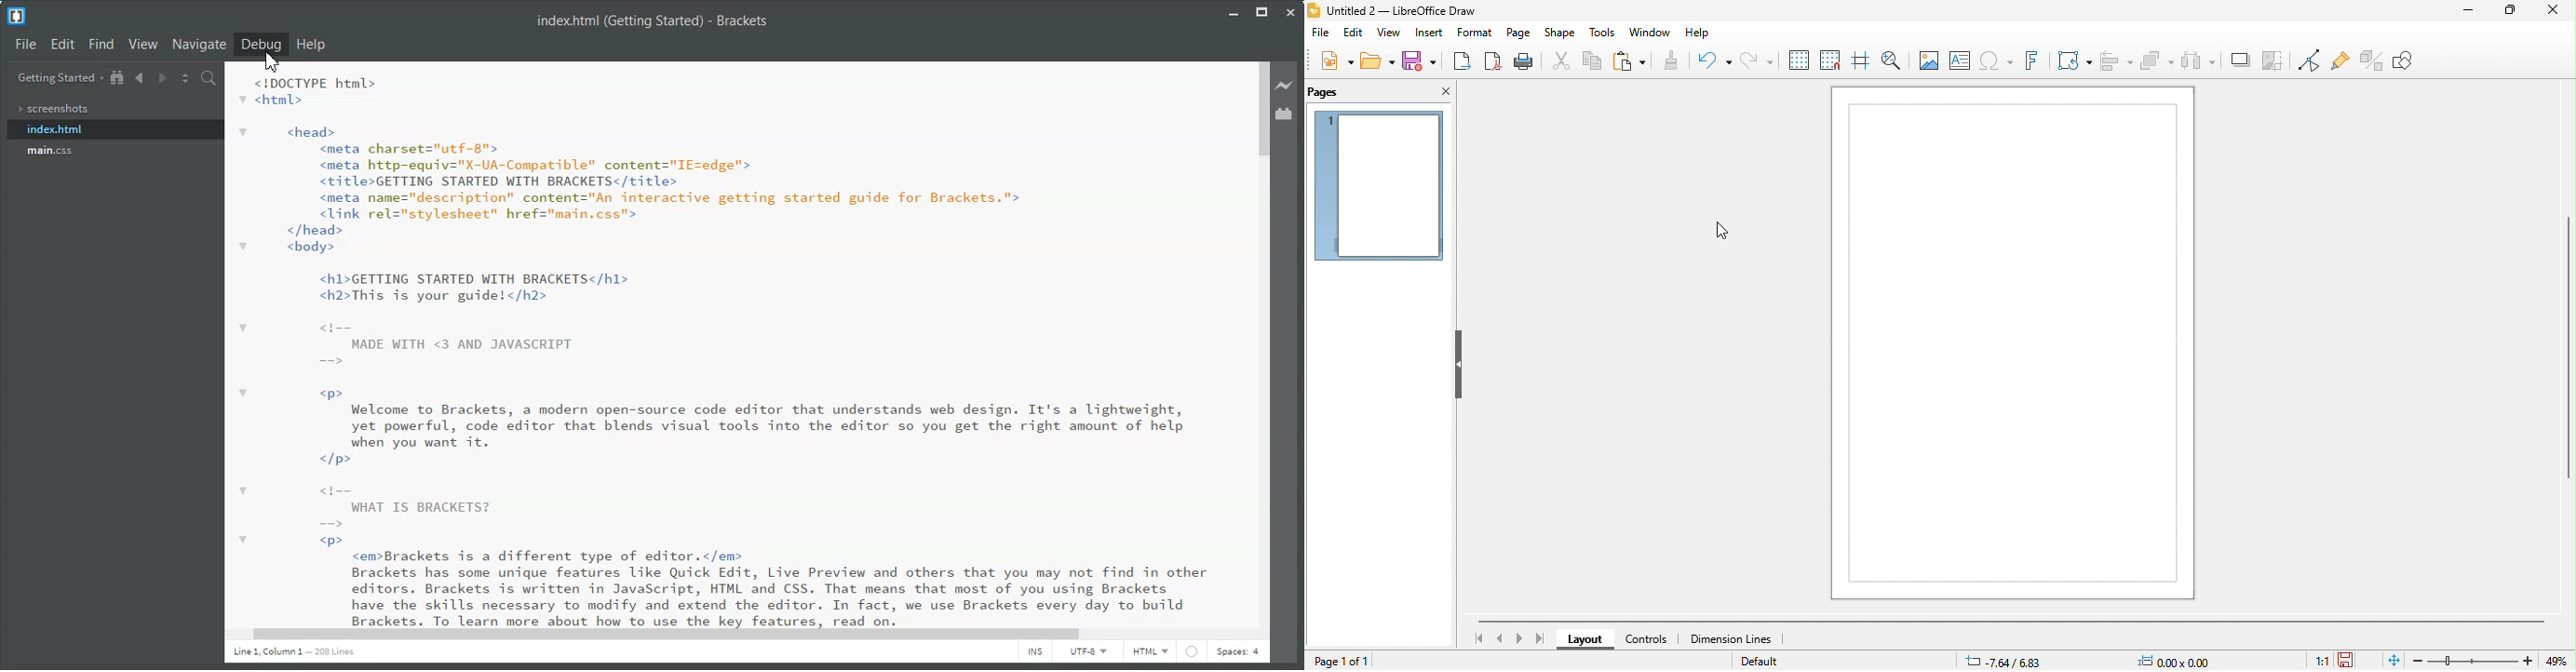 Image resolution: width=2576 pixels, height=672 pixels. Describe the element at coordinates (2547, 13) in the screenshot. I see `close` at that location.